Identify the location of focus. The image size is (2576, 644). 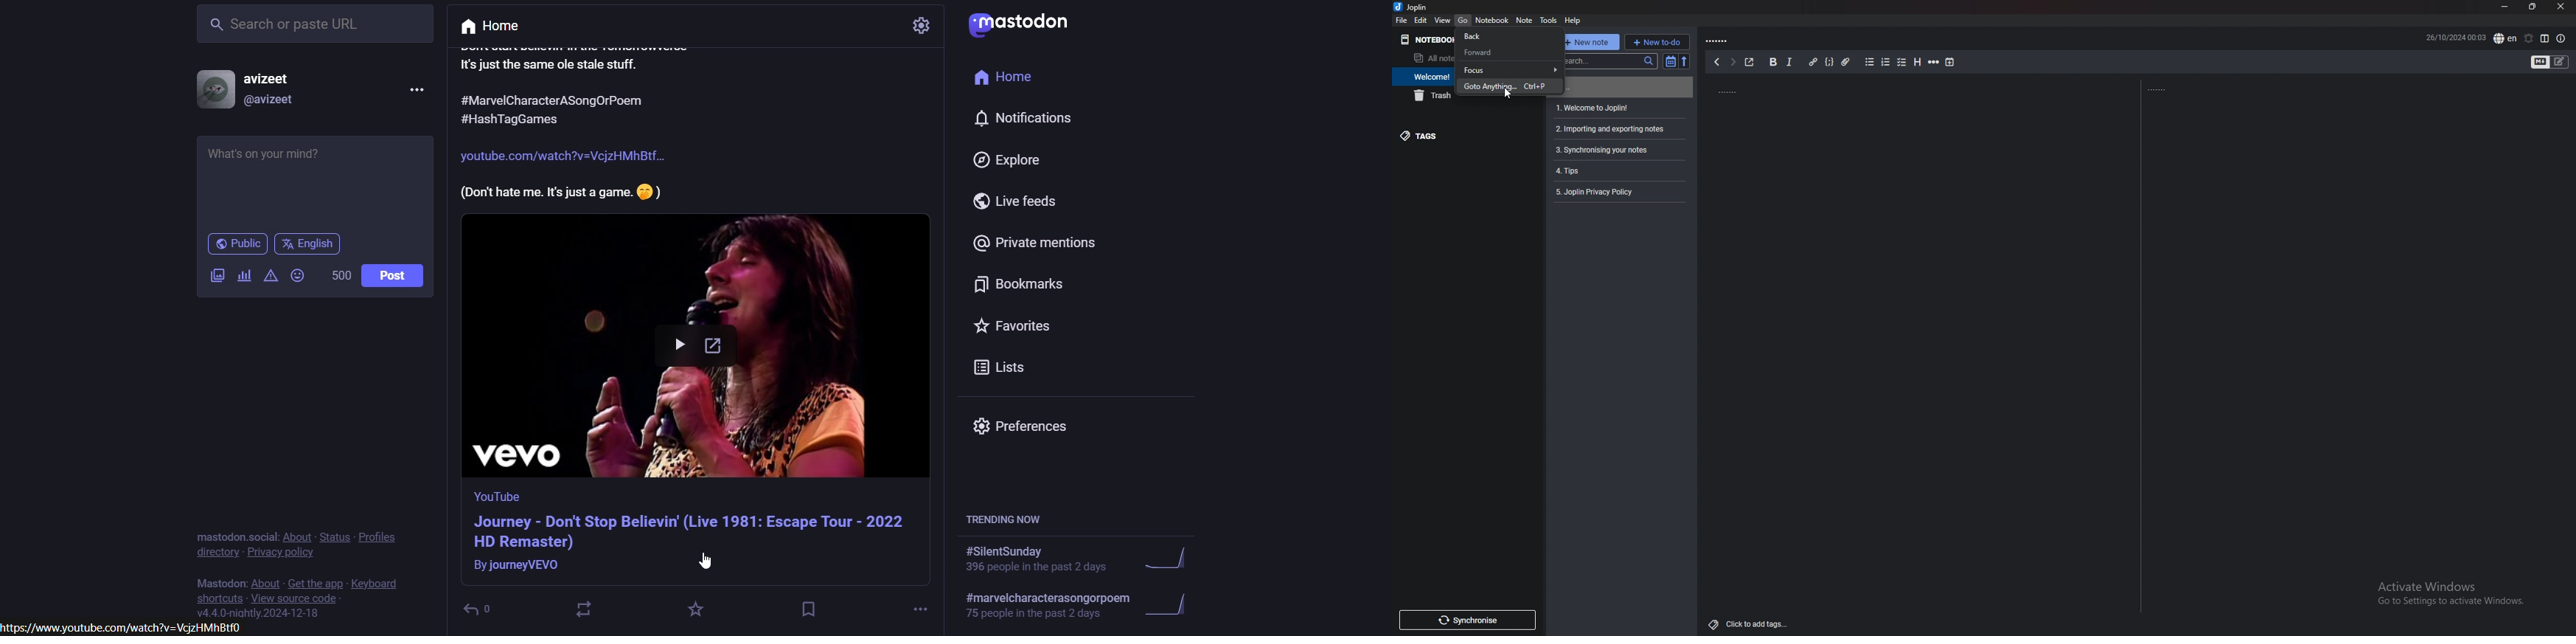
(1512, 70).